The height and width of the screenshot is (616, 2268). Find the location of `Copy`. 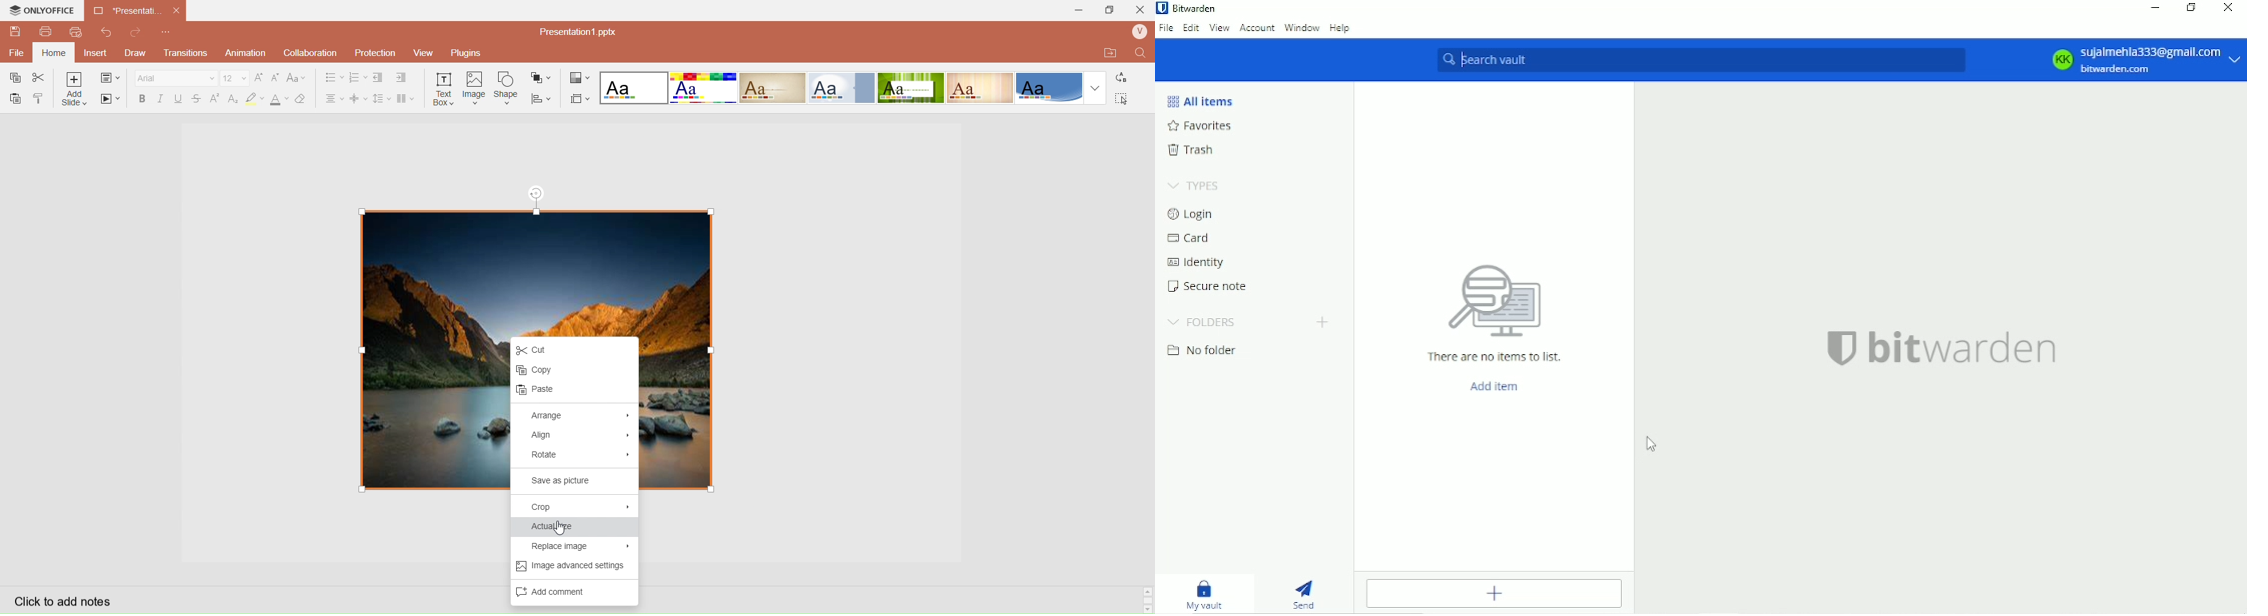

Copy is located at coordinates (16, 78).